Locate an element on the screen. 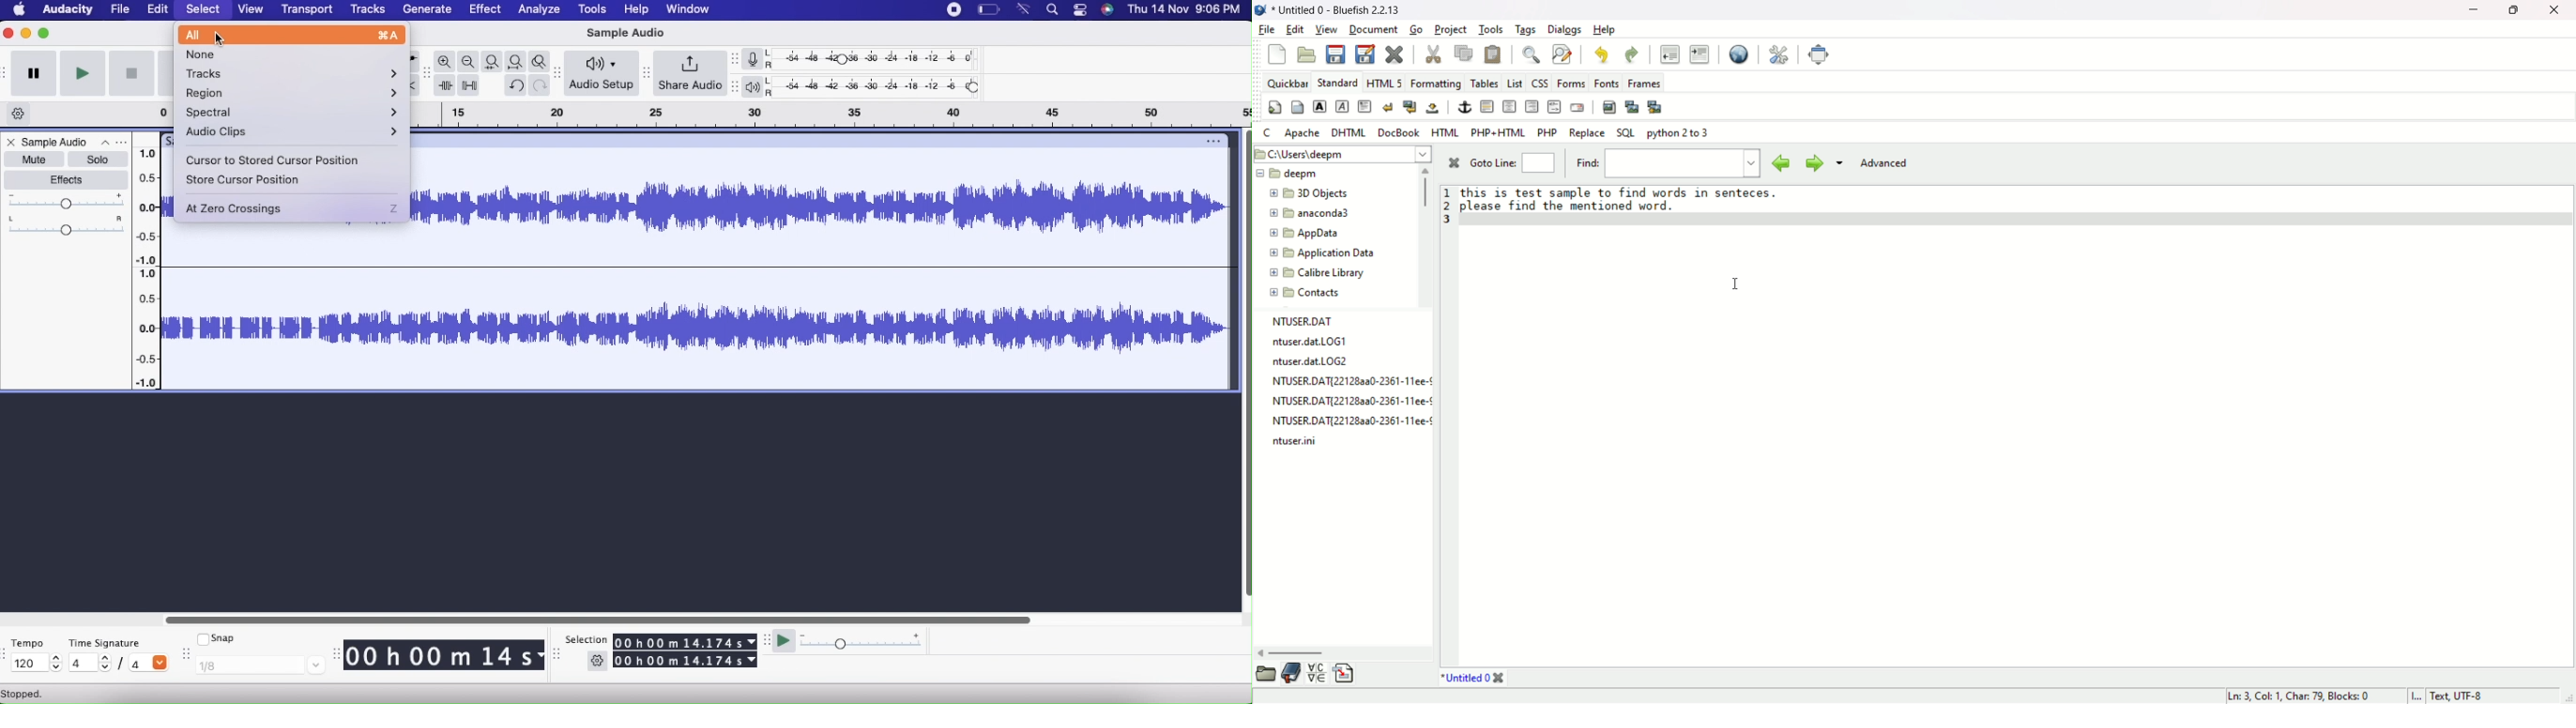 This screenshot has height=728, width=2576. view is located at coordinates (1327, 30).